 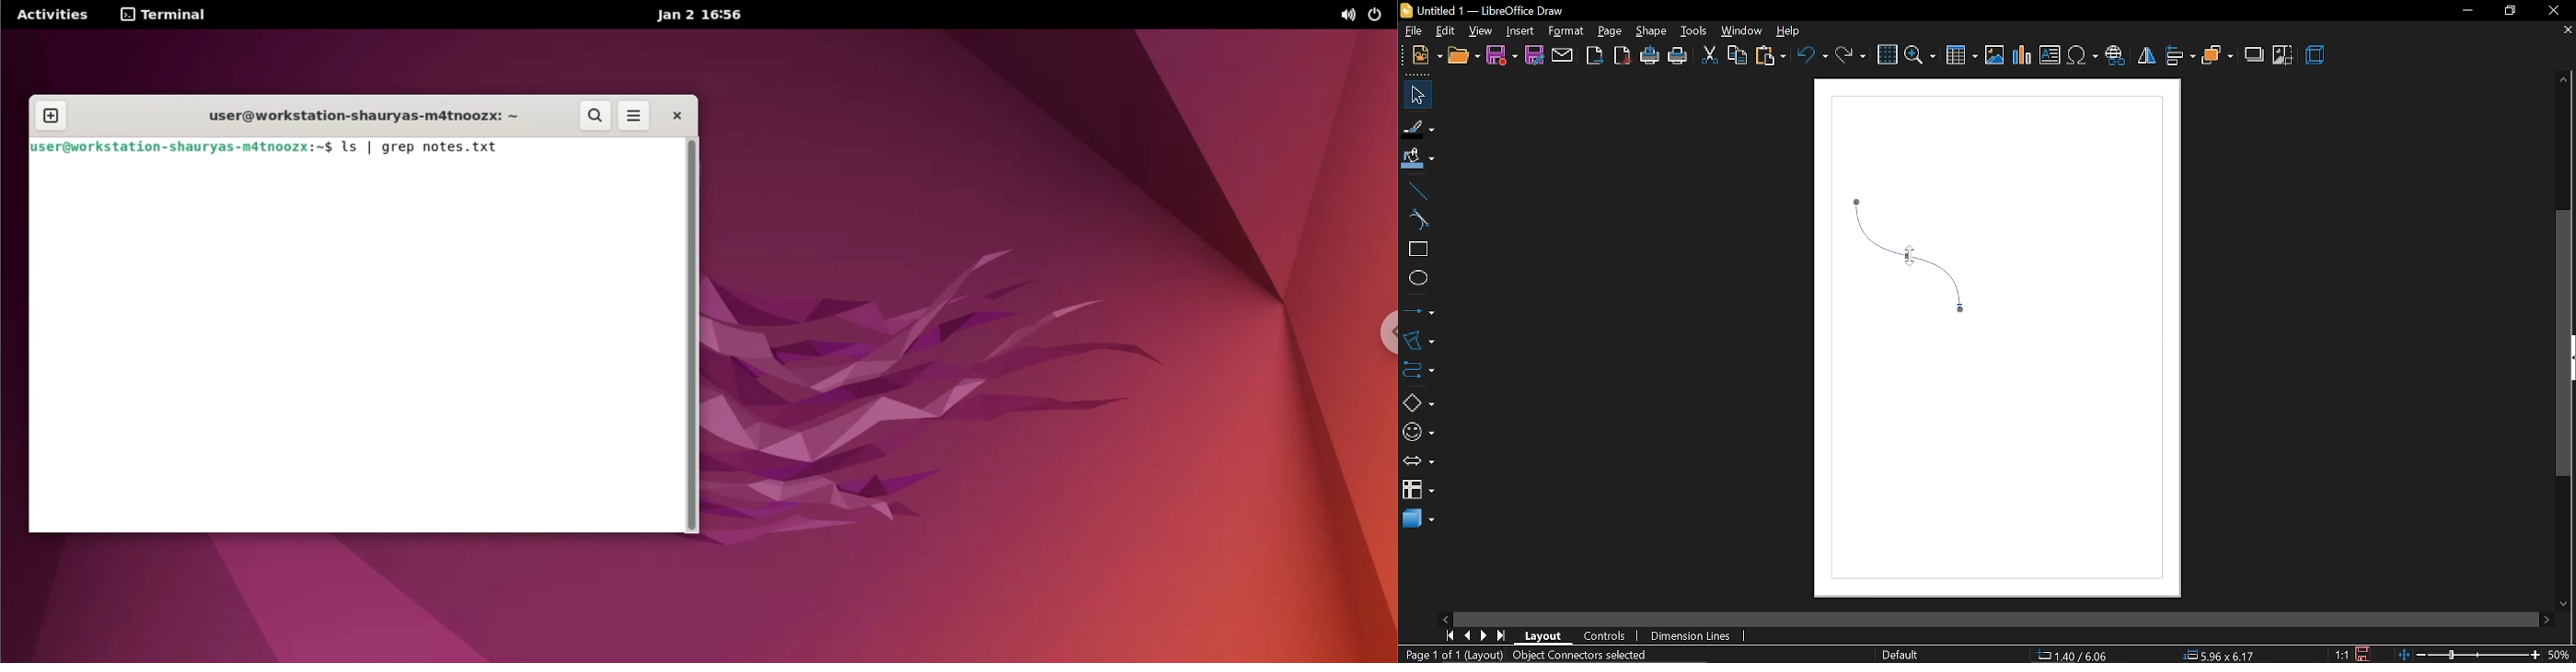 What do you see at coordinates (1886, 54) in the screenshot?
I see `grid` at bounding box center [1886, 54].